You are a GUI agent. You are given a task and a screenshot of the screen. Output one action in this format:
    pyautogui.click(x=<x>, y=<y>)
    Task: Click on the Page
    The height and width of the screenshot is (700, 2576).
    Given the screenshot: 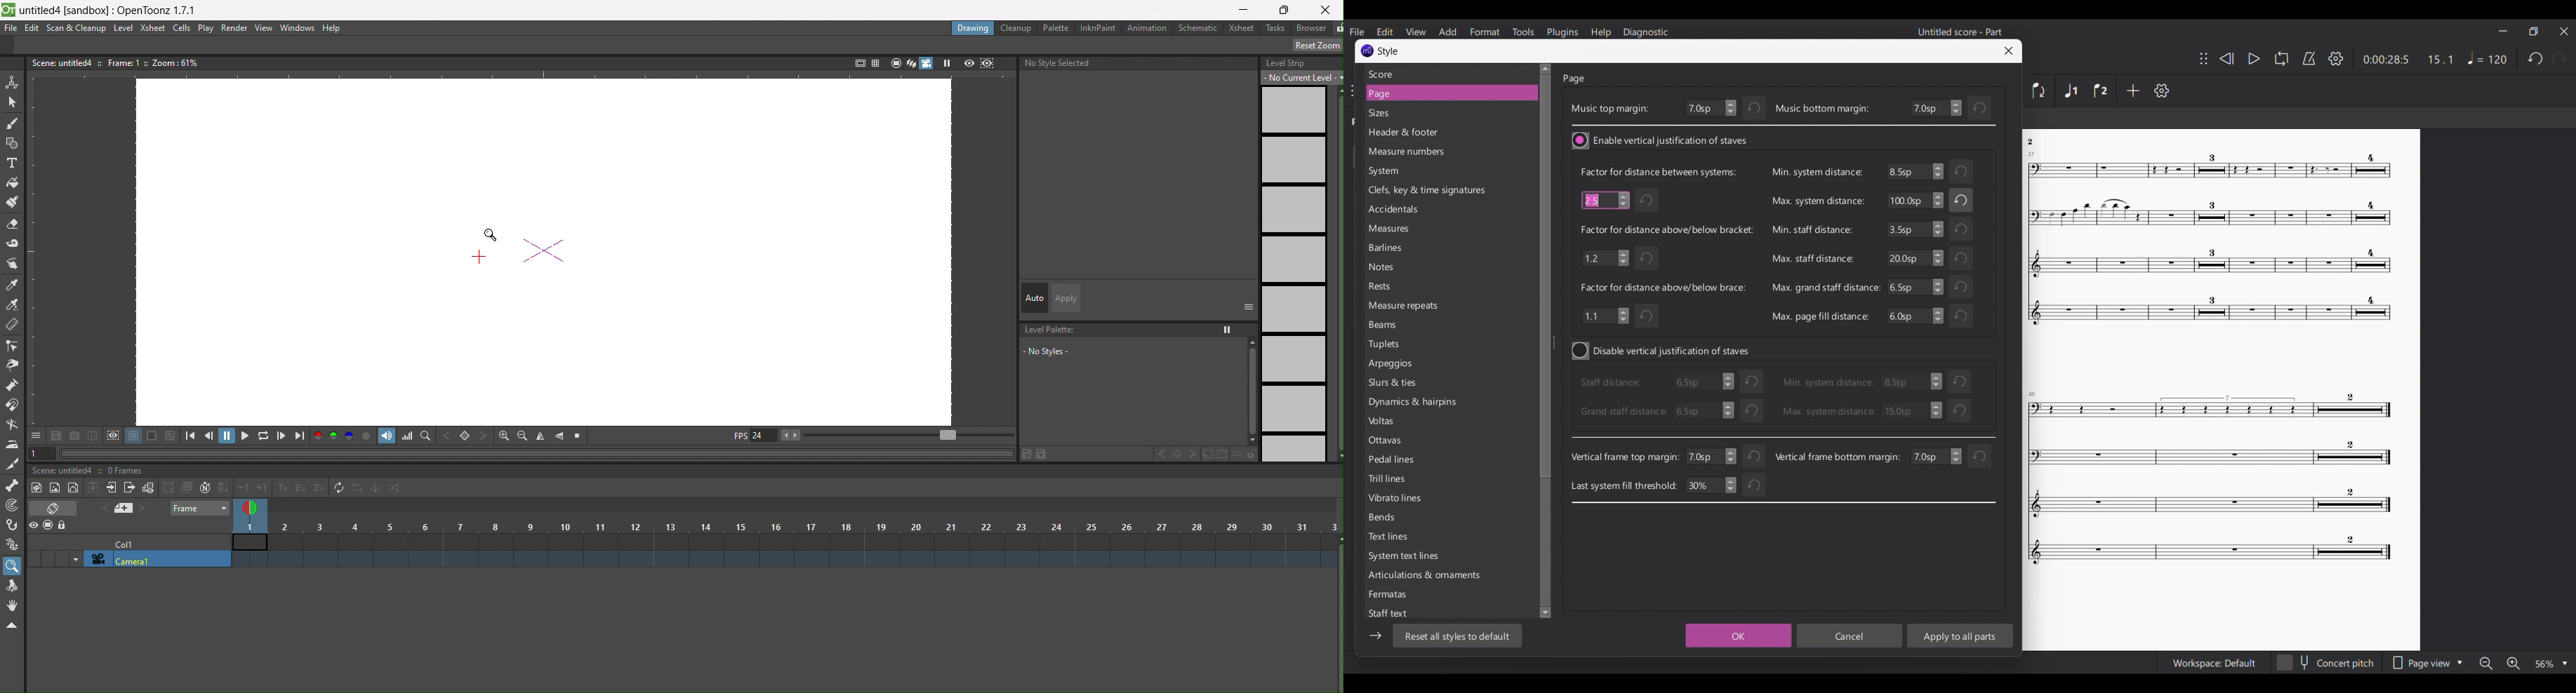 What is the action you would take?
    pyautogui.click(x=1575, y=79)
    